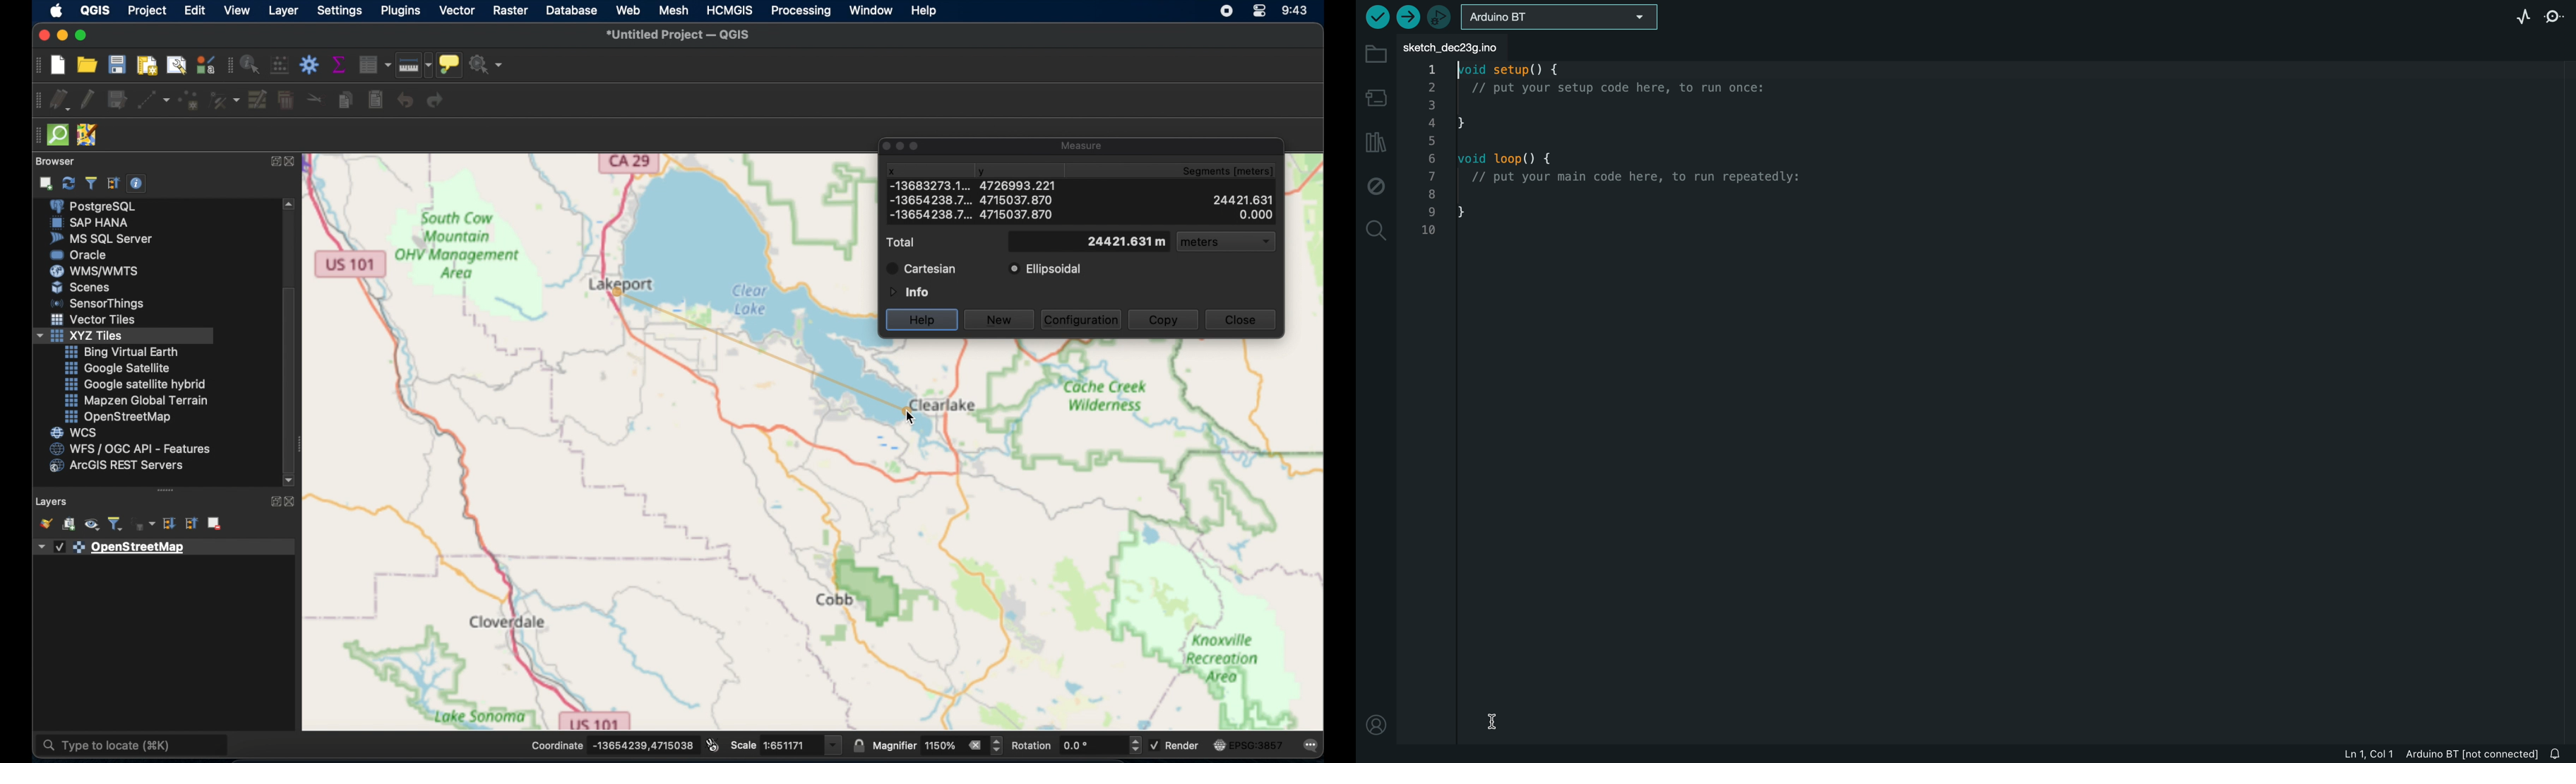 This screenshot has height=784, width=2576. I want to click on manage map. themes, so click(90, 526).